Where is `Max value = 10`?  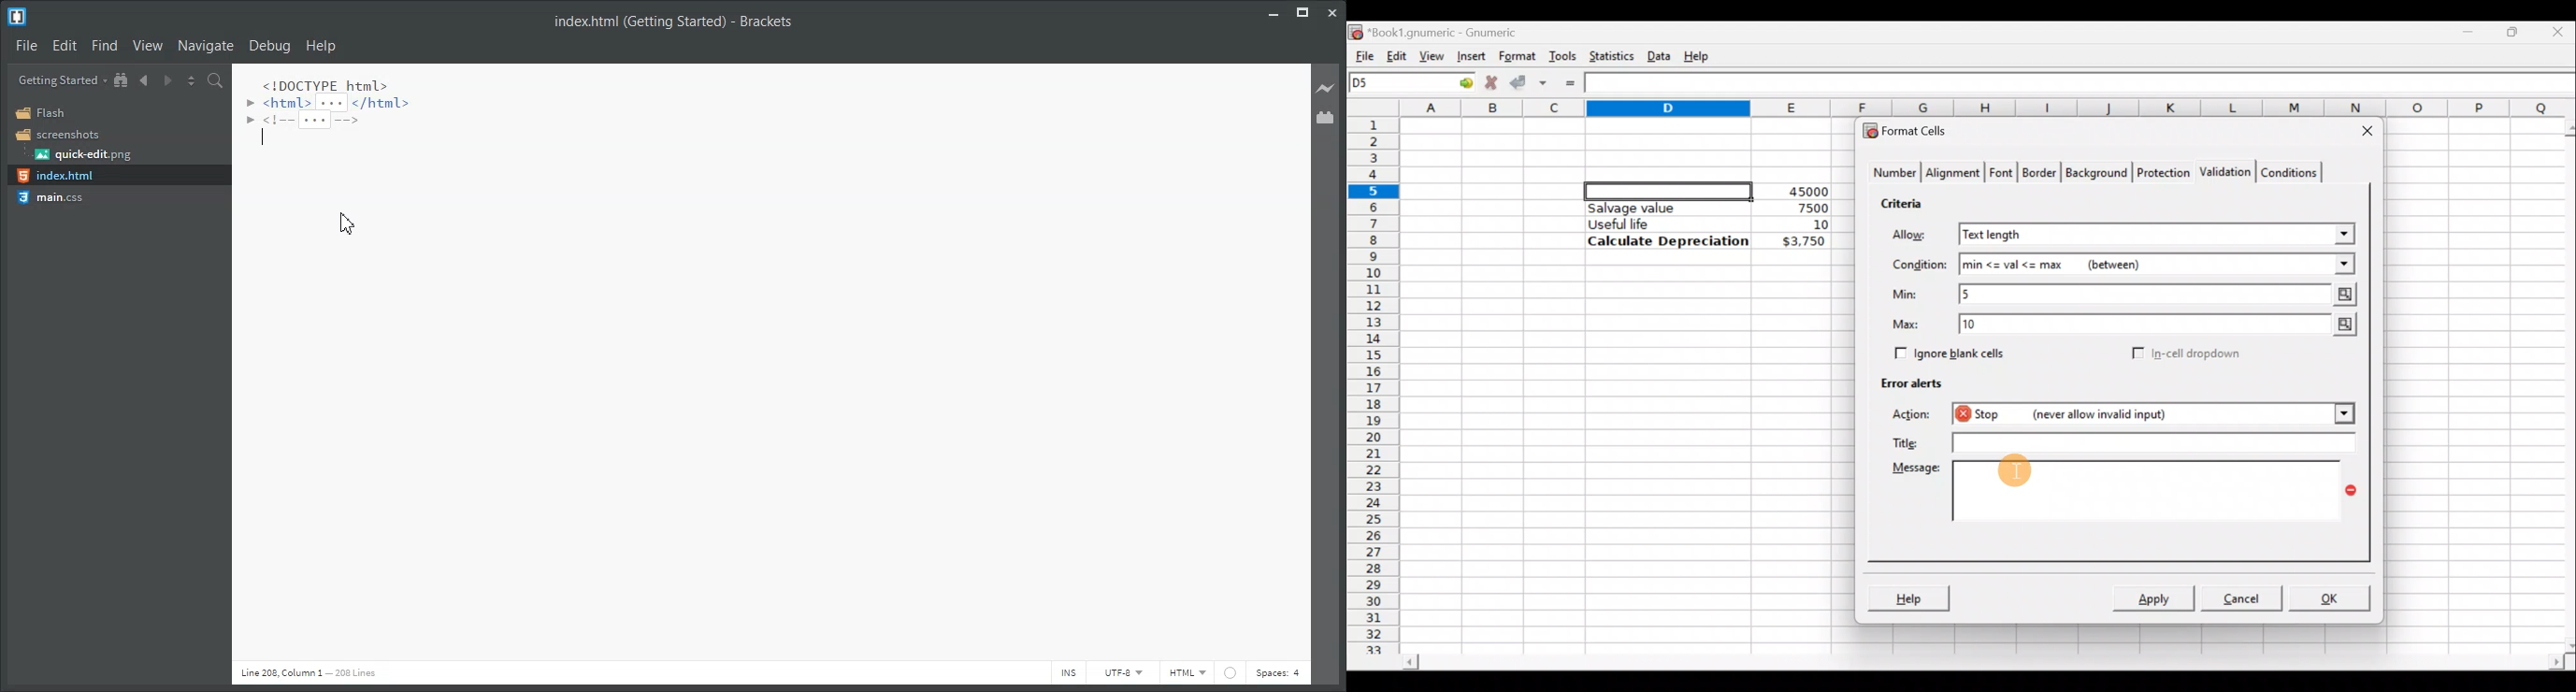 Max value = 10 is located at coordinates (2161, 327).